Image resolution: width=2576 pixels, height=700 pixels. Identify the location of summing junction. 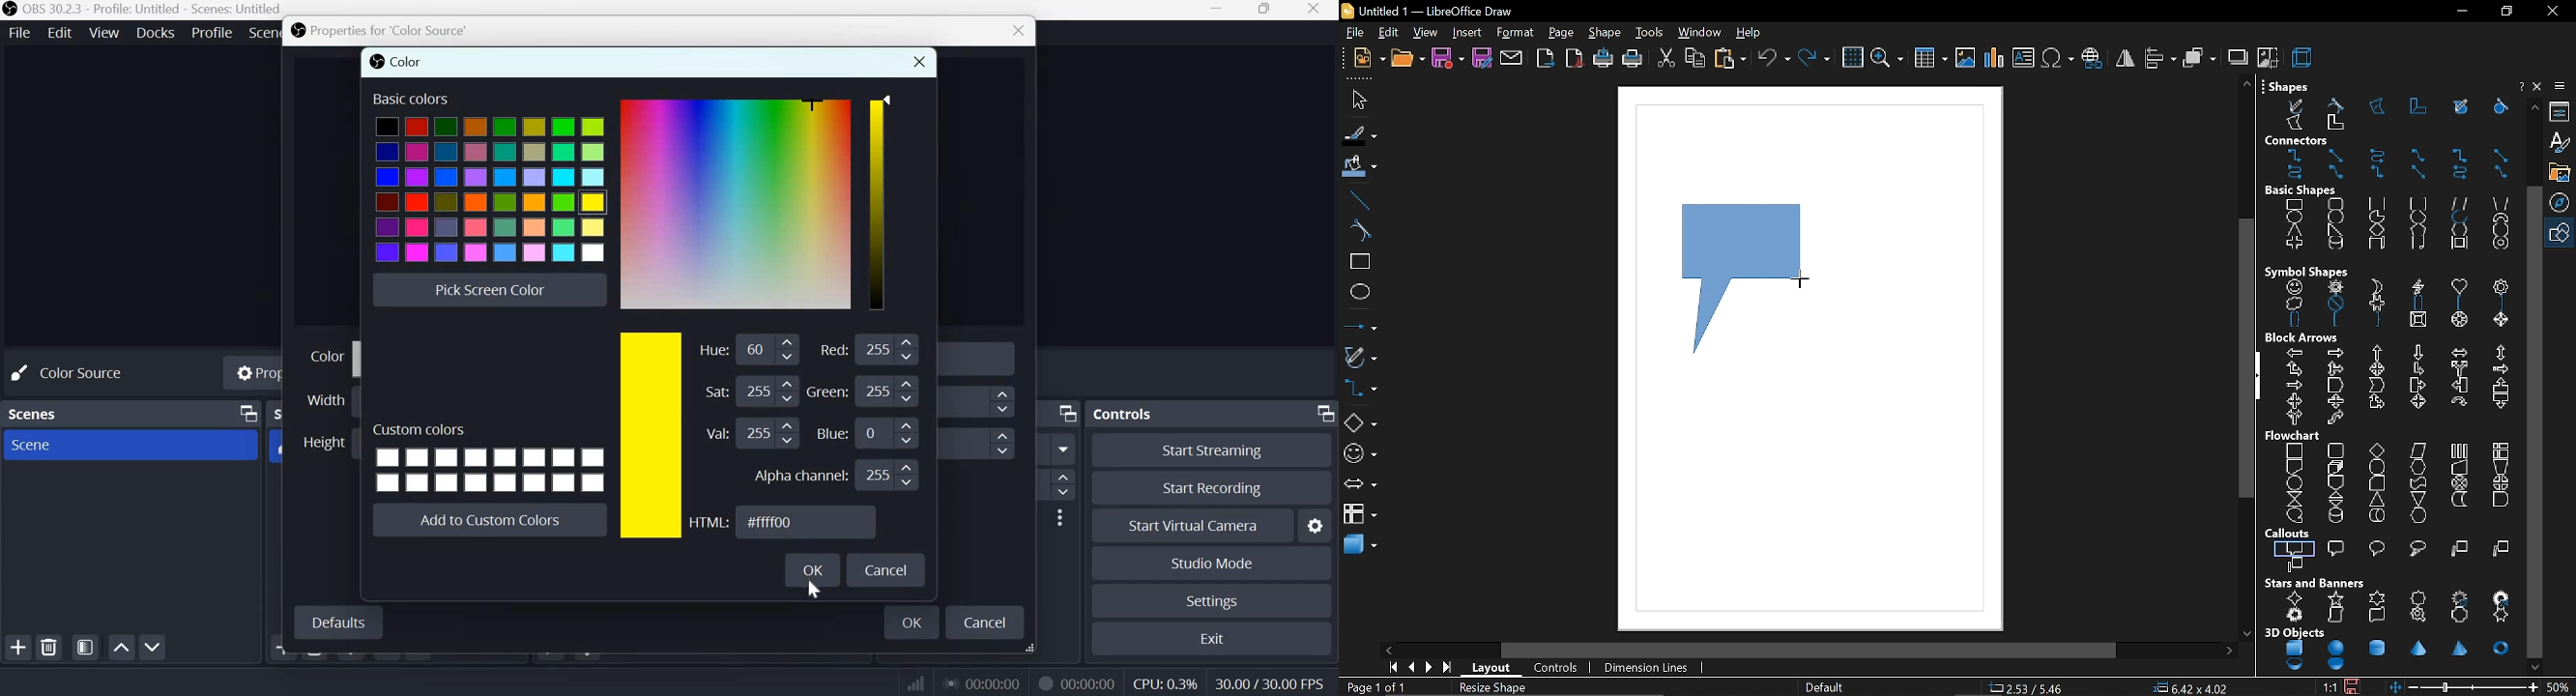
(2460, 483).